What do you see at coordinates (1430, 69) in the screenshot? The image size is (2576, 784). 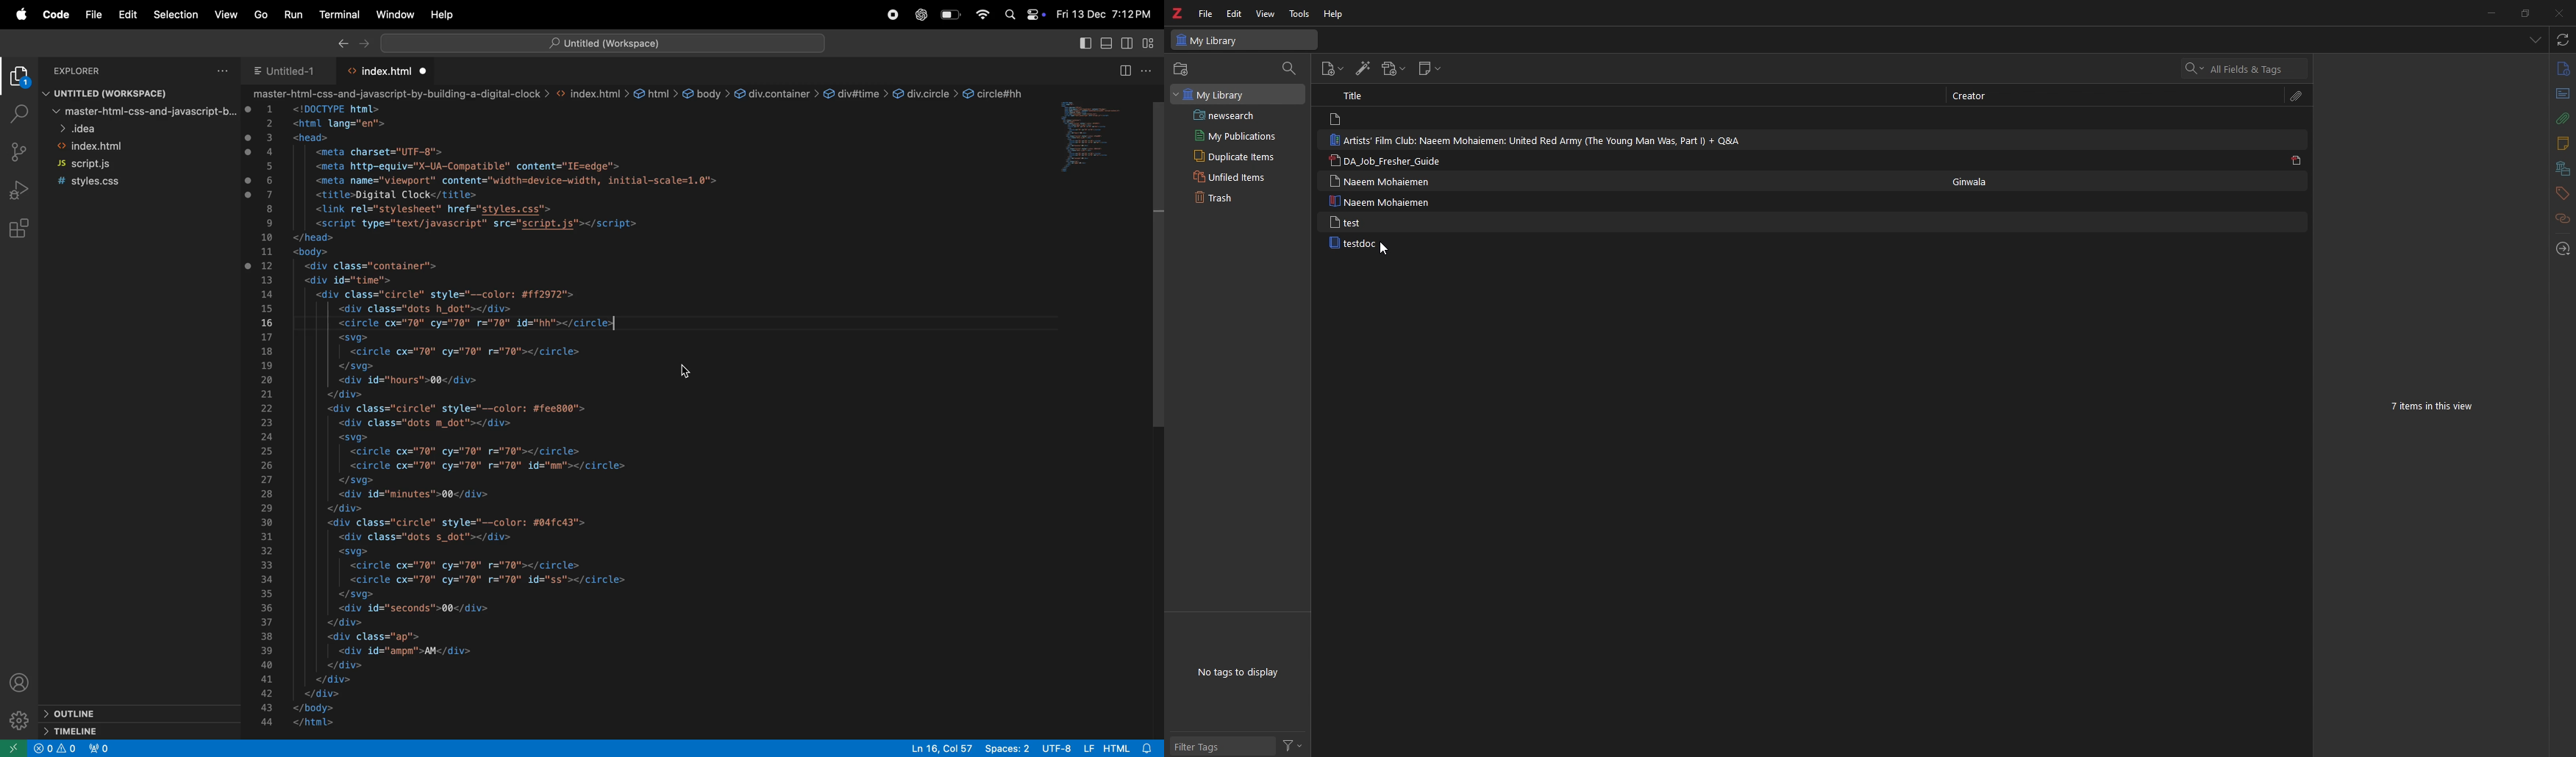 I see `new note` at bounding box center [1430, 69].